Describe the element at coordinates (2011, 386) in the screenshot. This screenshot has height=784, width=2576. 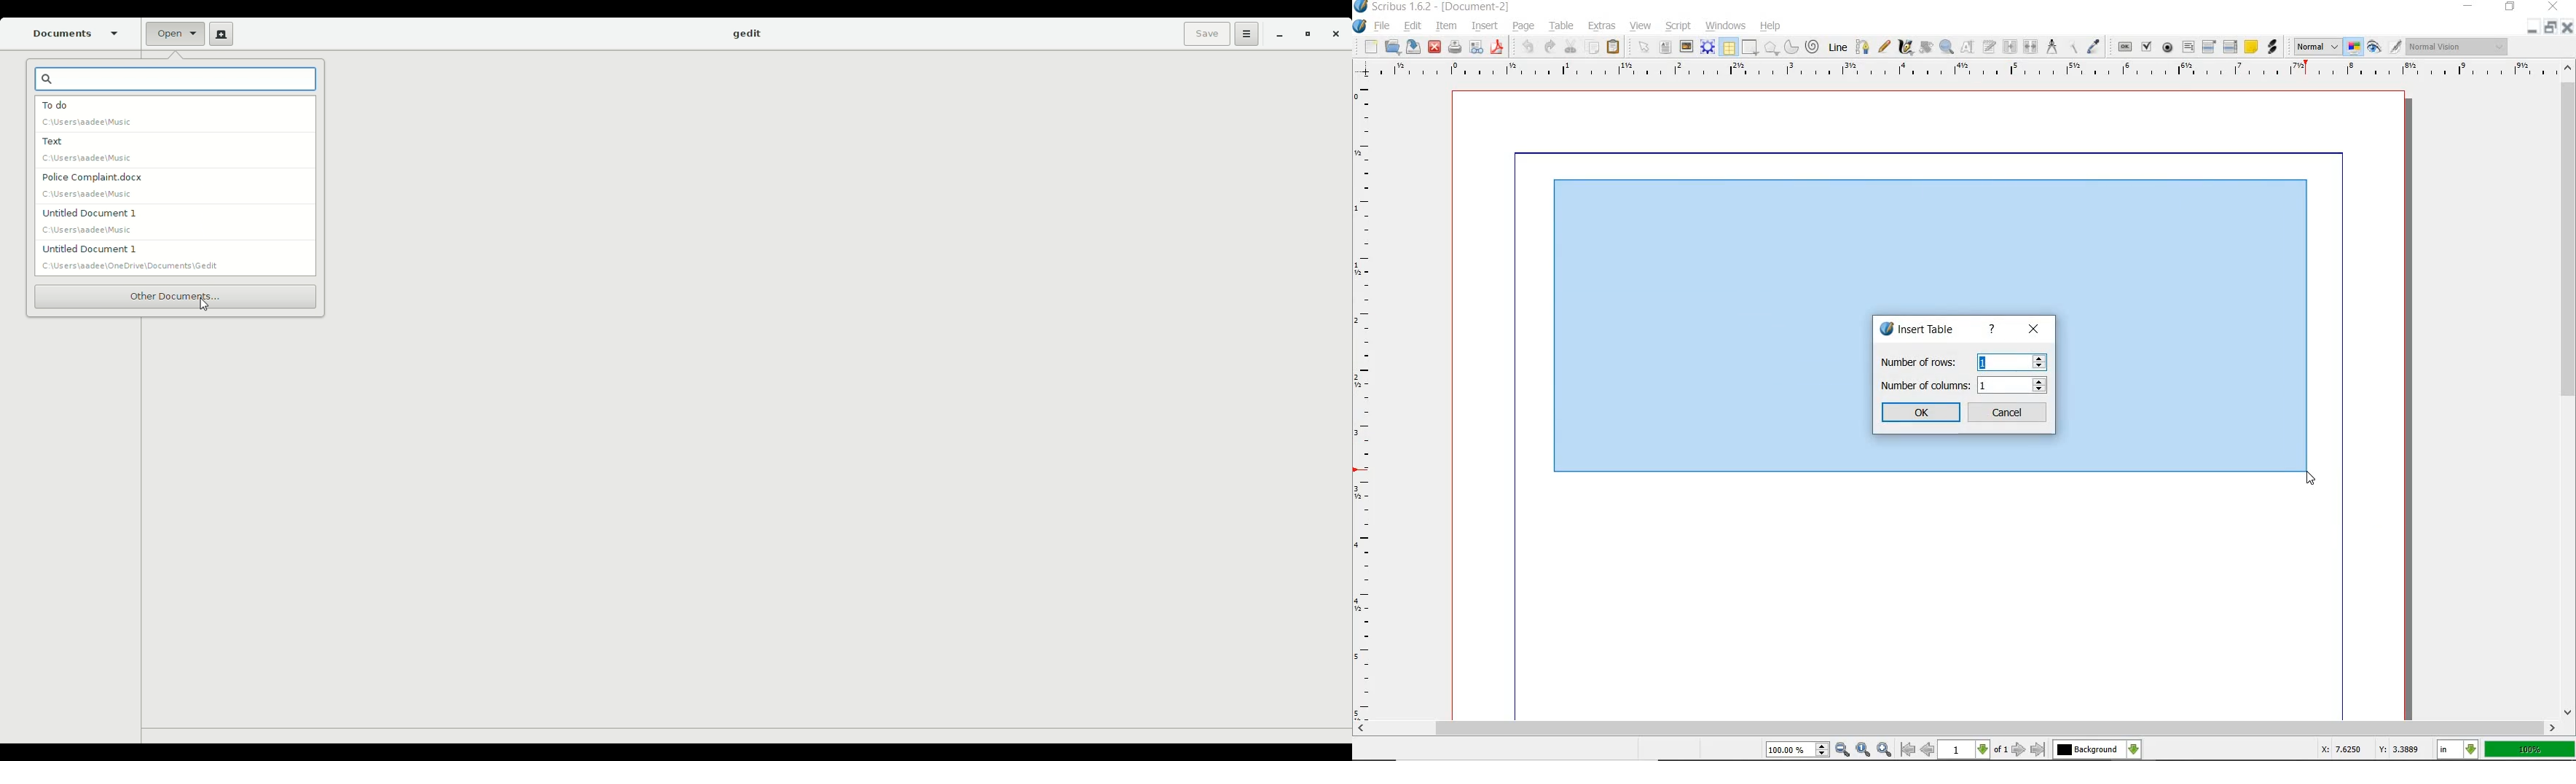
I see `number of columns` at that location.